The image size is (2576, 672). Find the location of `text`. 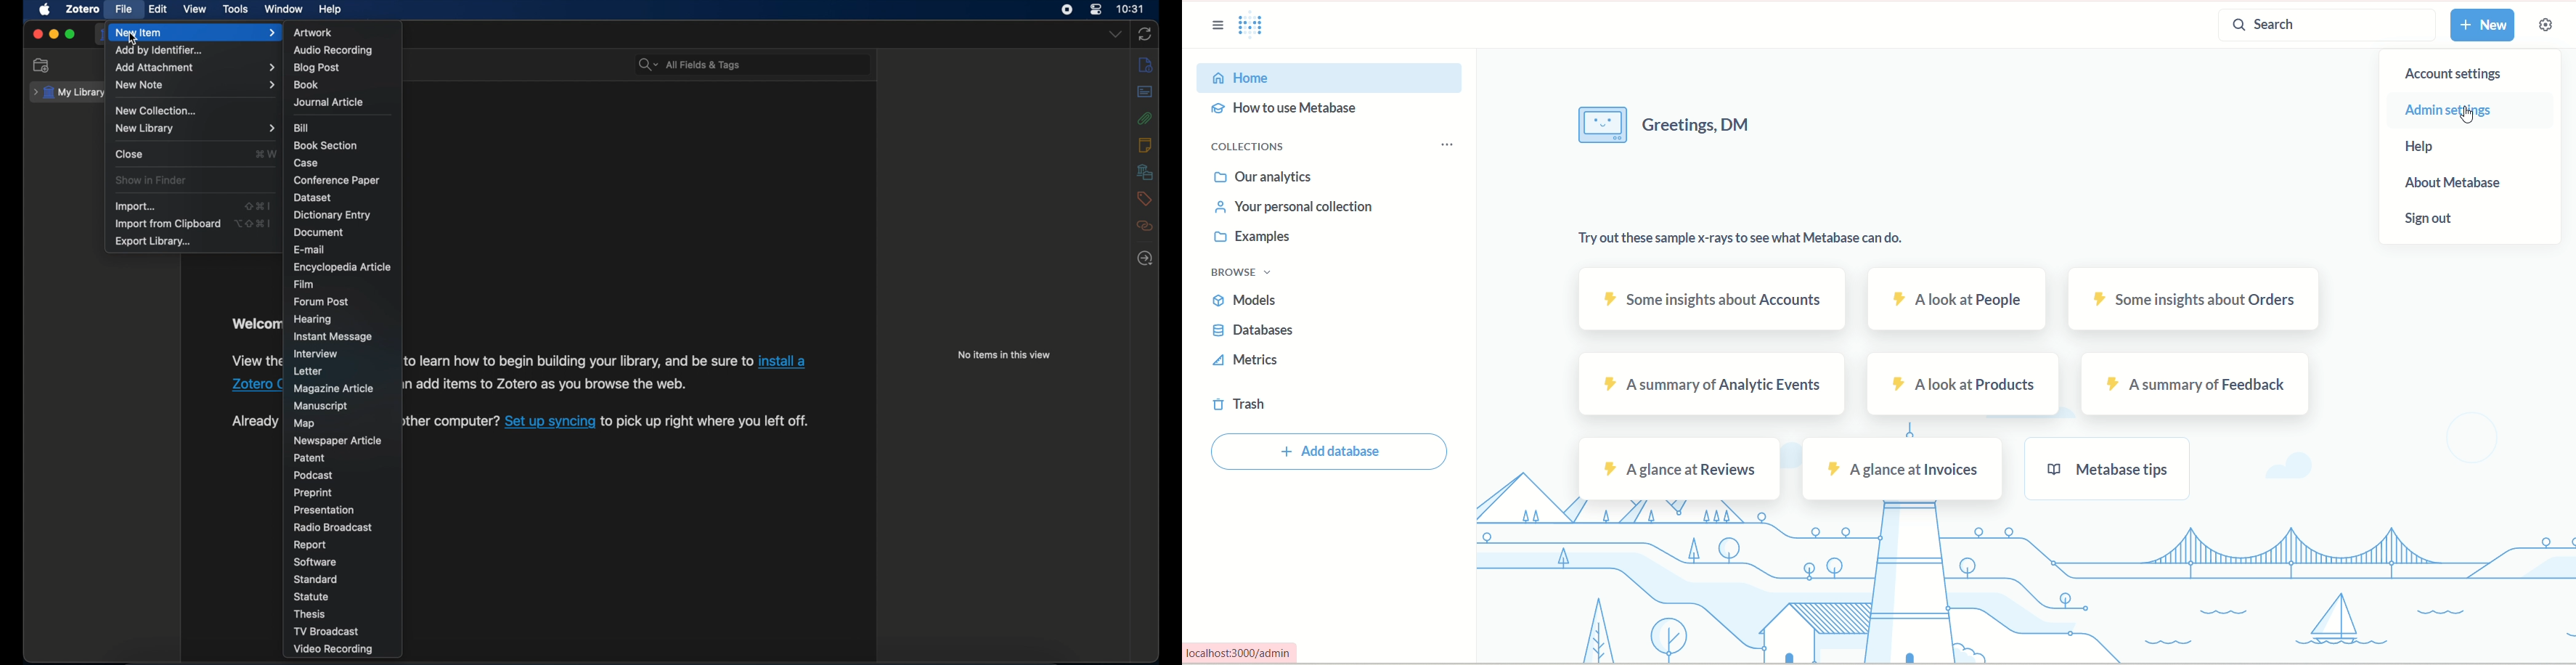

text is located at coordinates (578, 361).